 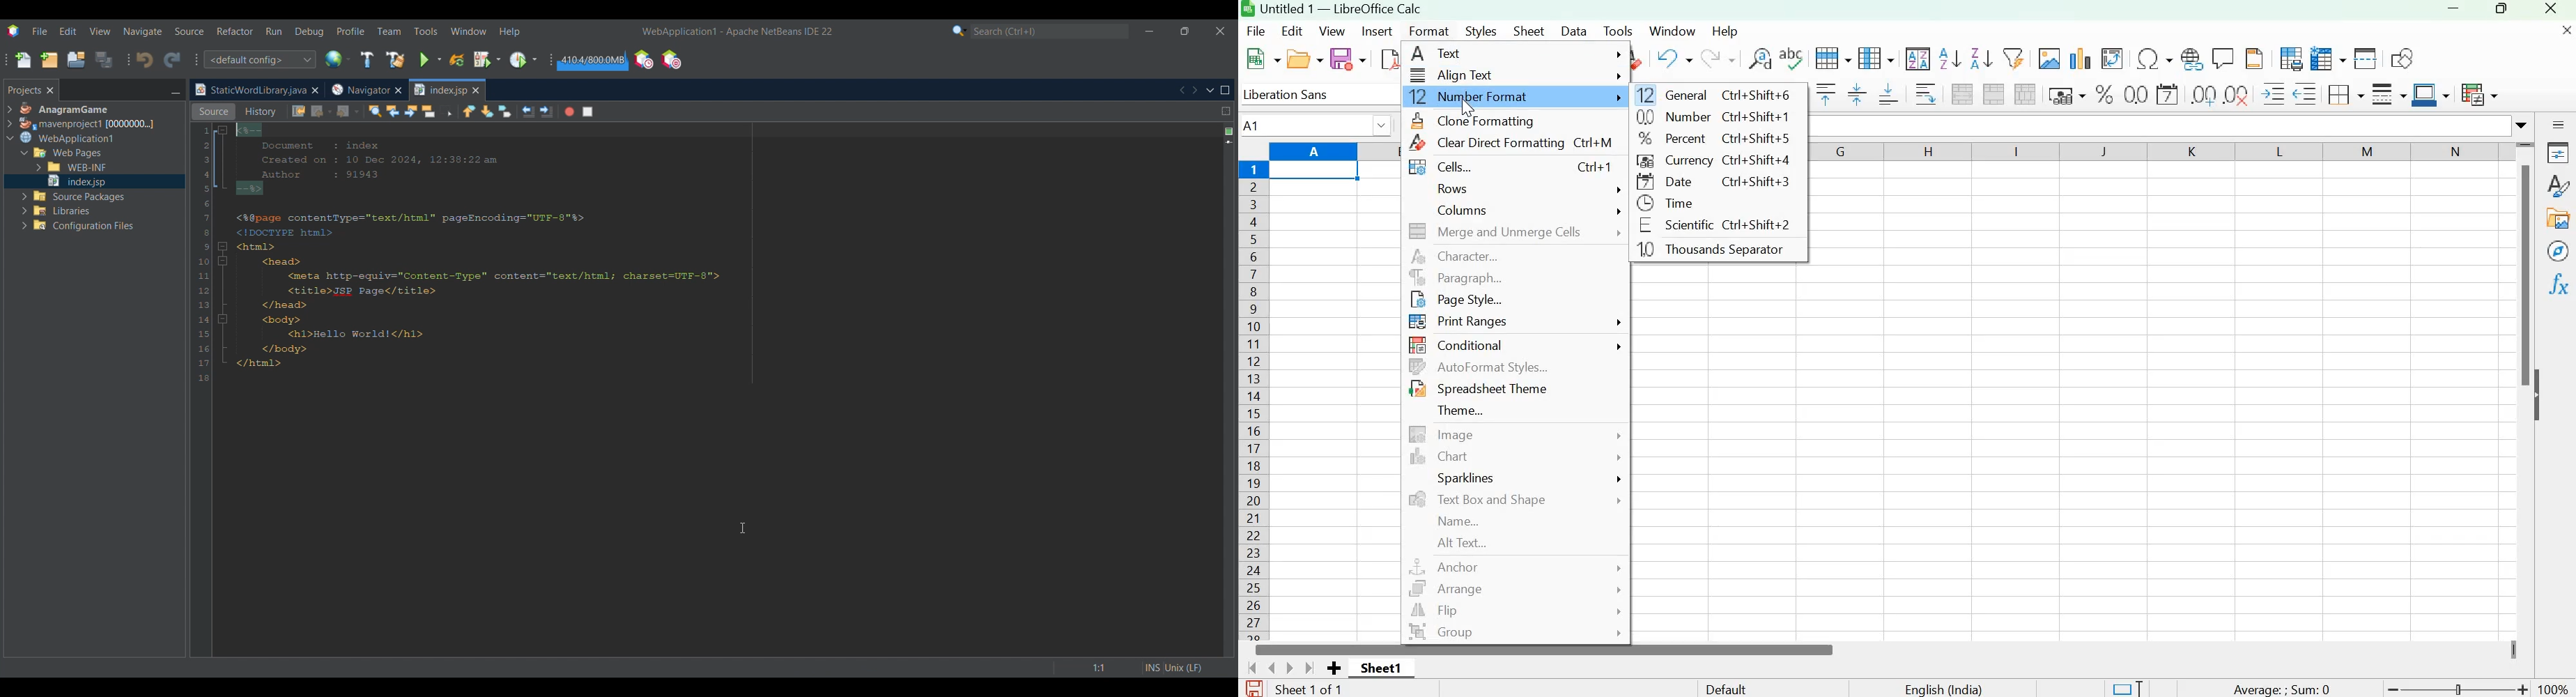 What do you see at coordinates (2305, 93) in the screenshot?
I see `Decrease Indent` at bounding box center [2305, 93].